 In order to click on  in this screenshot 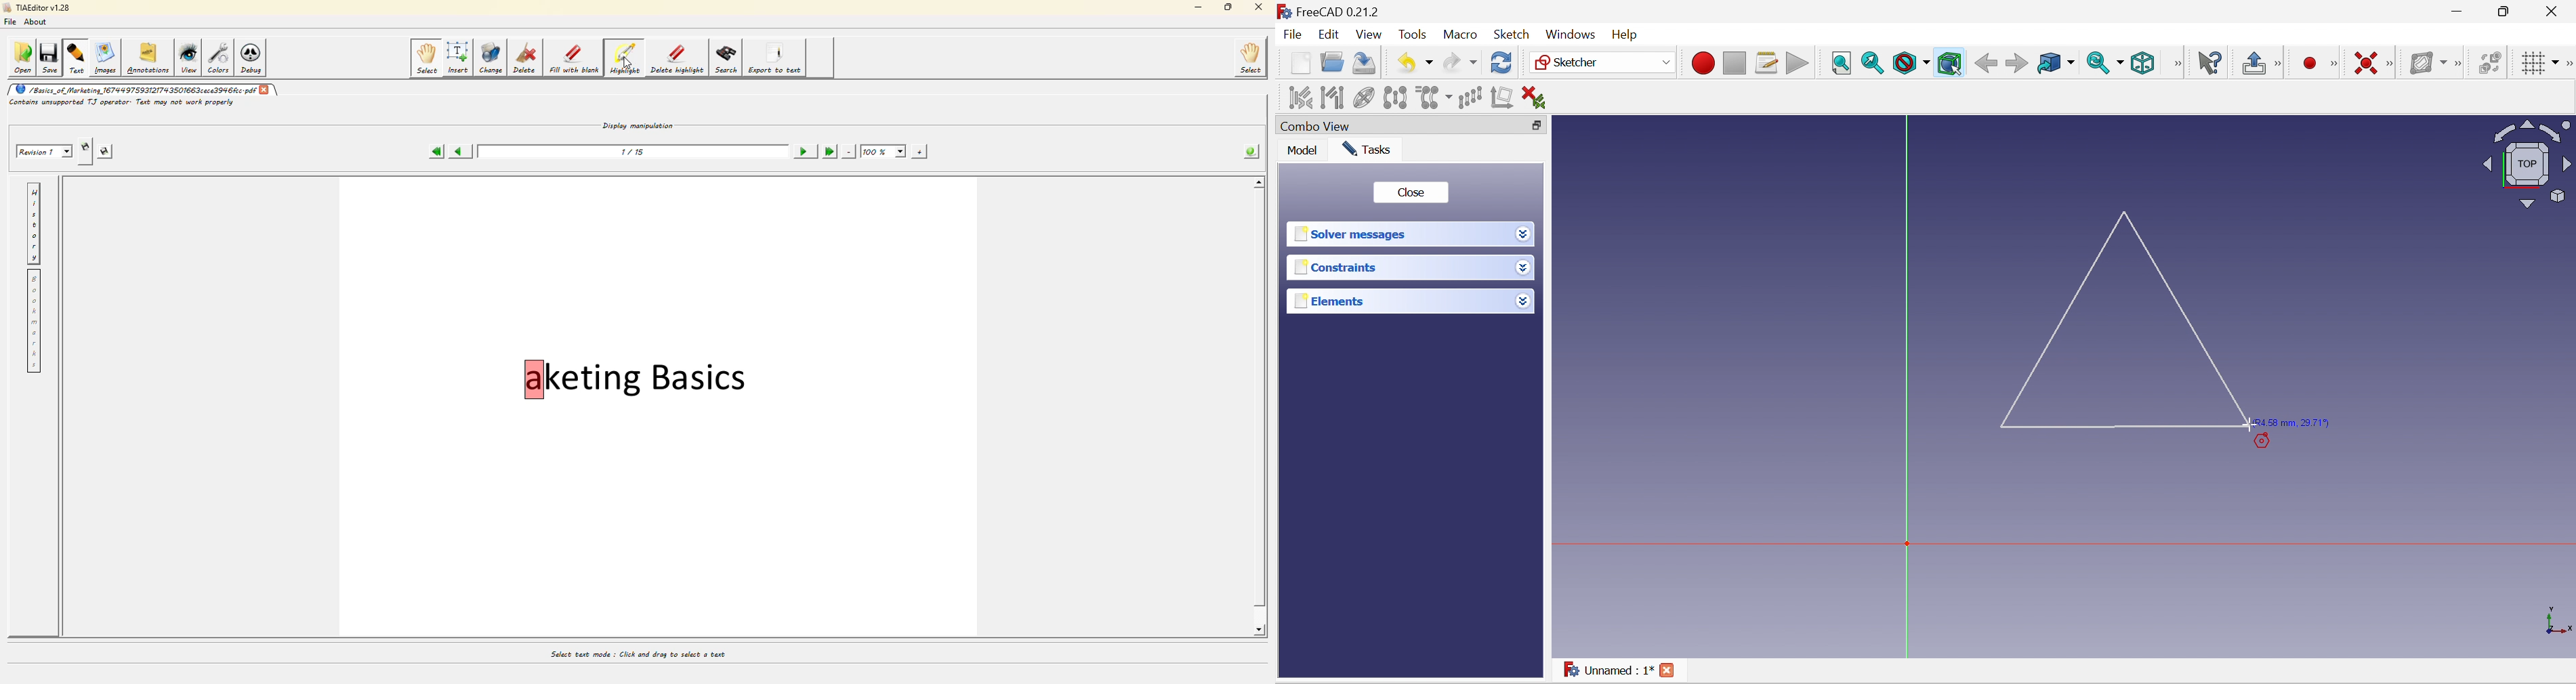, I will do `click(1628, 35)`.